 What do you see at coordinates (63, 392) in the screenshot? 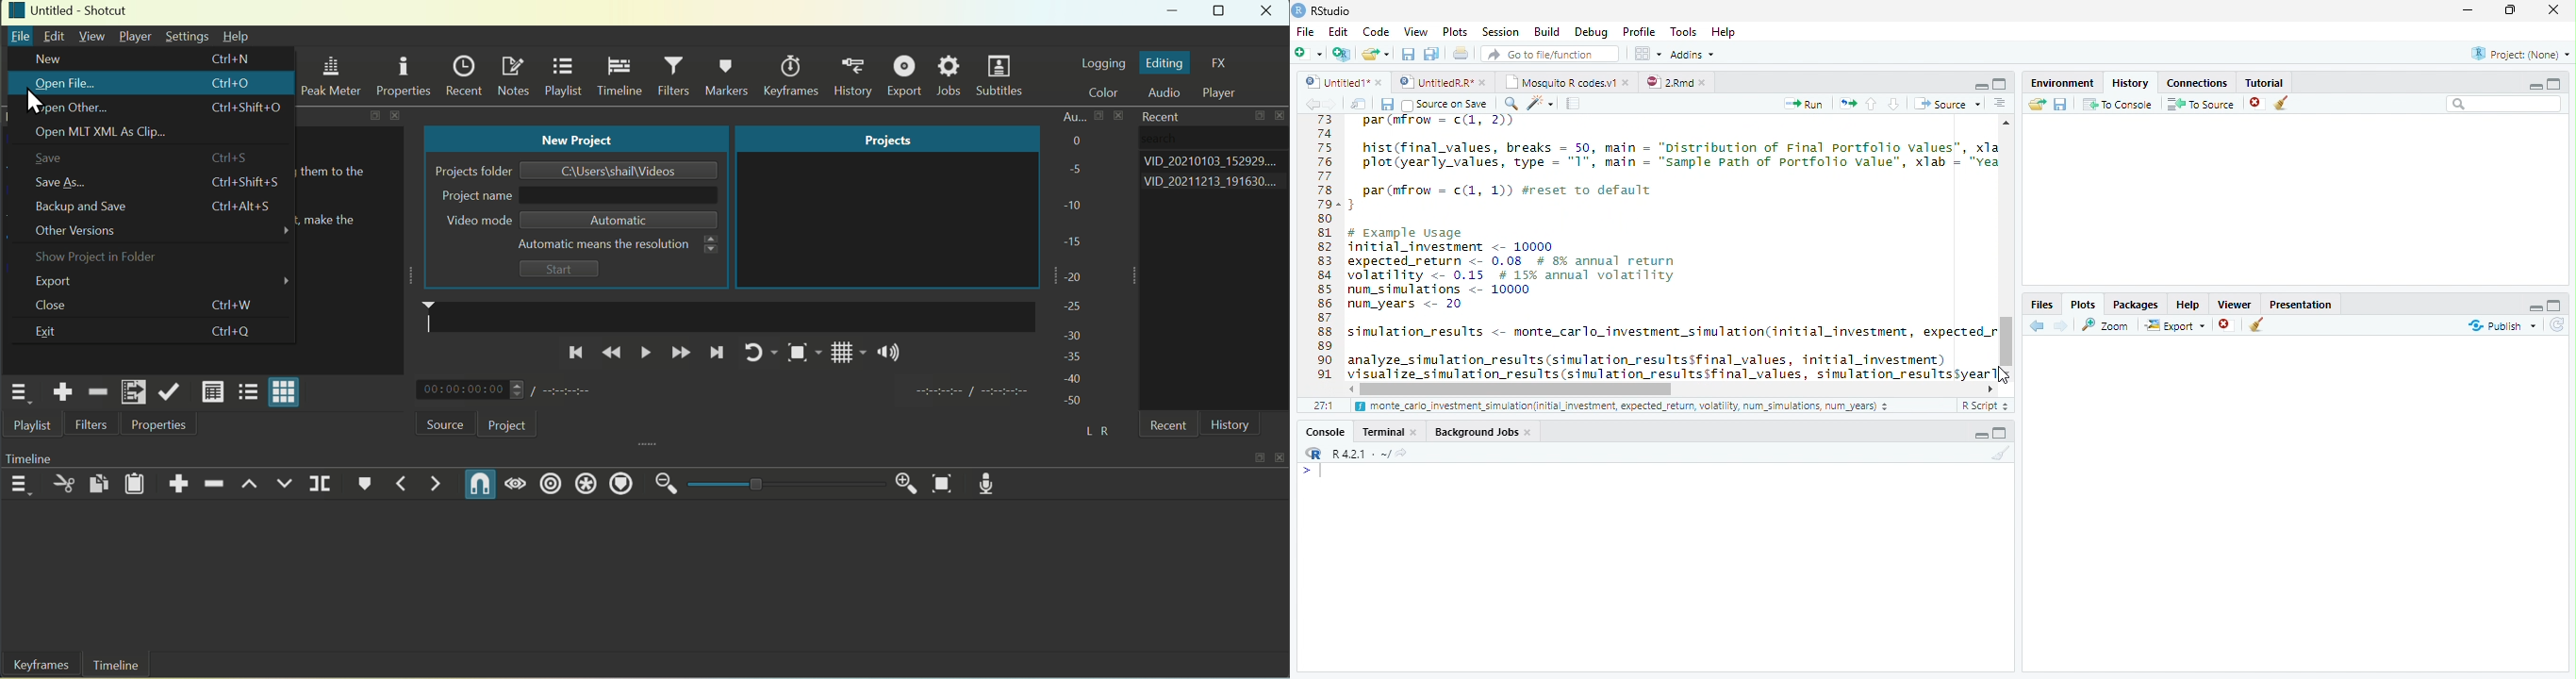
I see `Add the source to the Playlist` at bounding box center [63, 392].